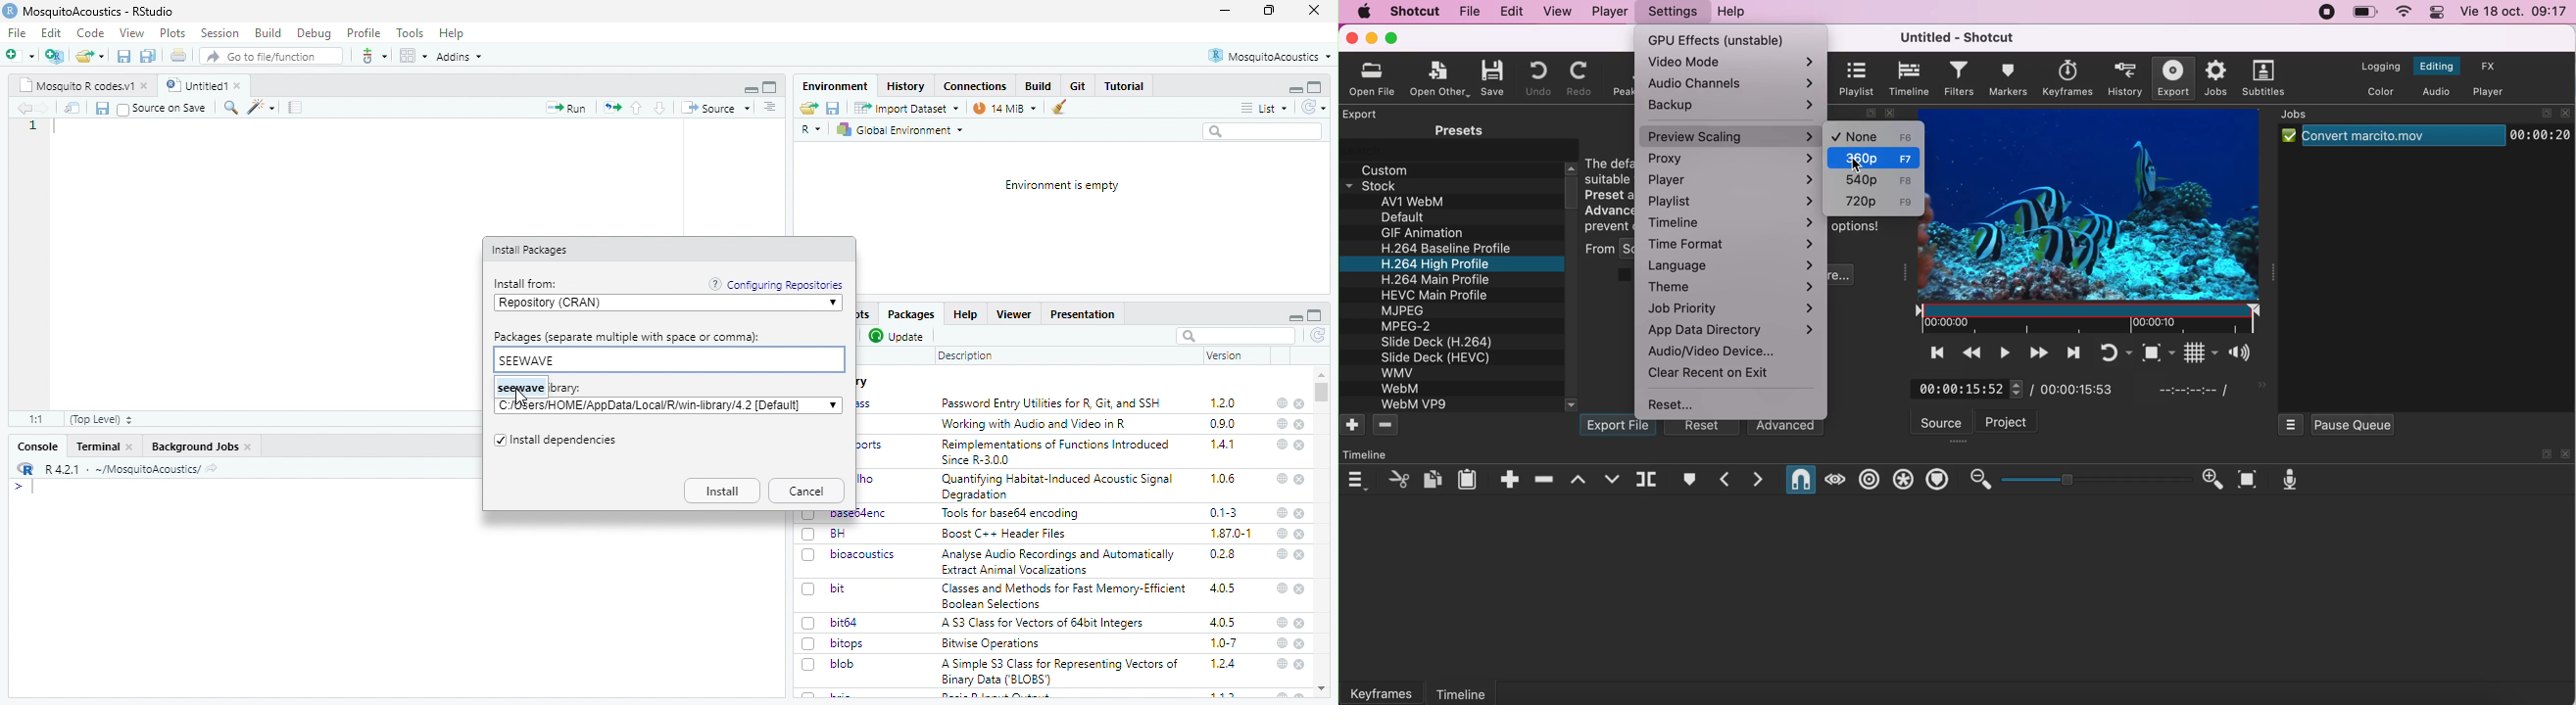 This screenshot has height=728, width=2576. I want to click on ‘Working with Audio and Video in R, so click(1038, 424).